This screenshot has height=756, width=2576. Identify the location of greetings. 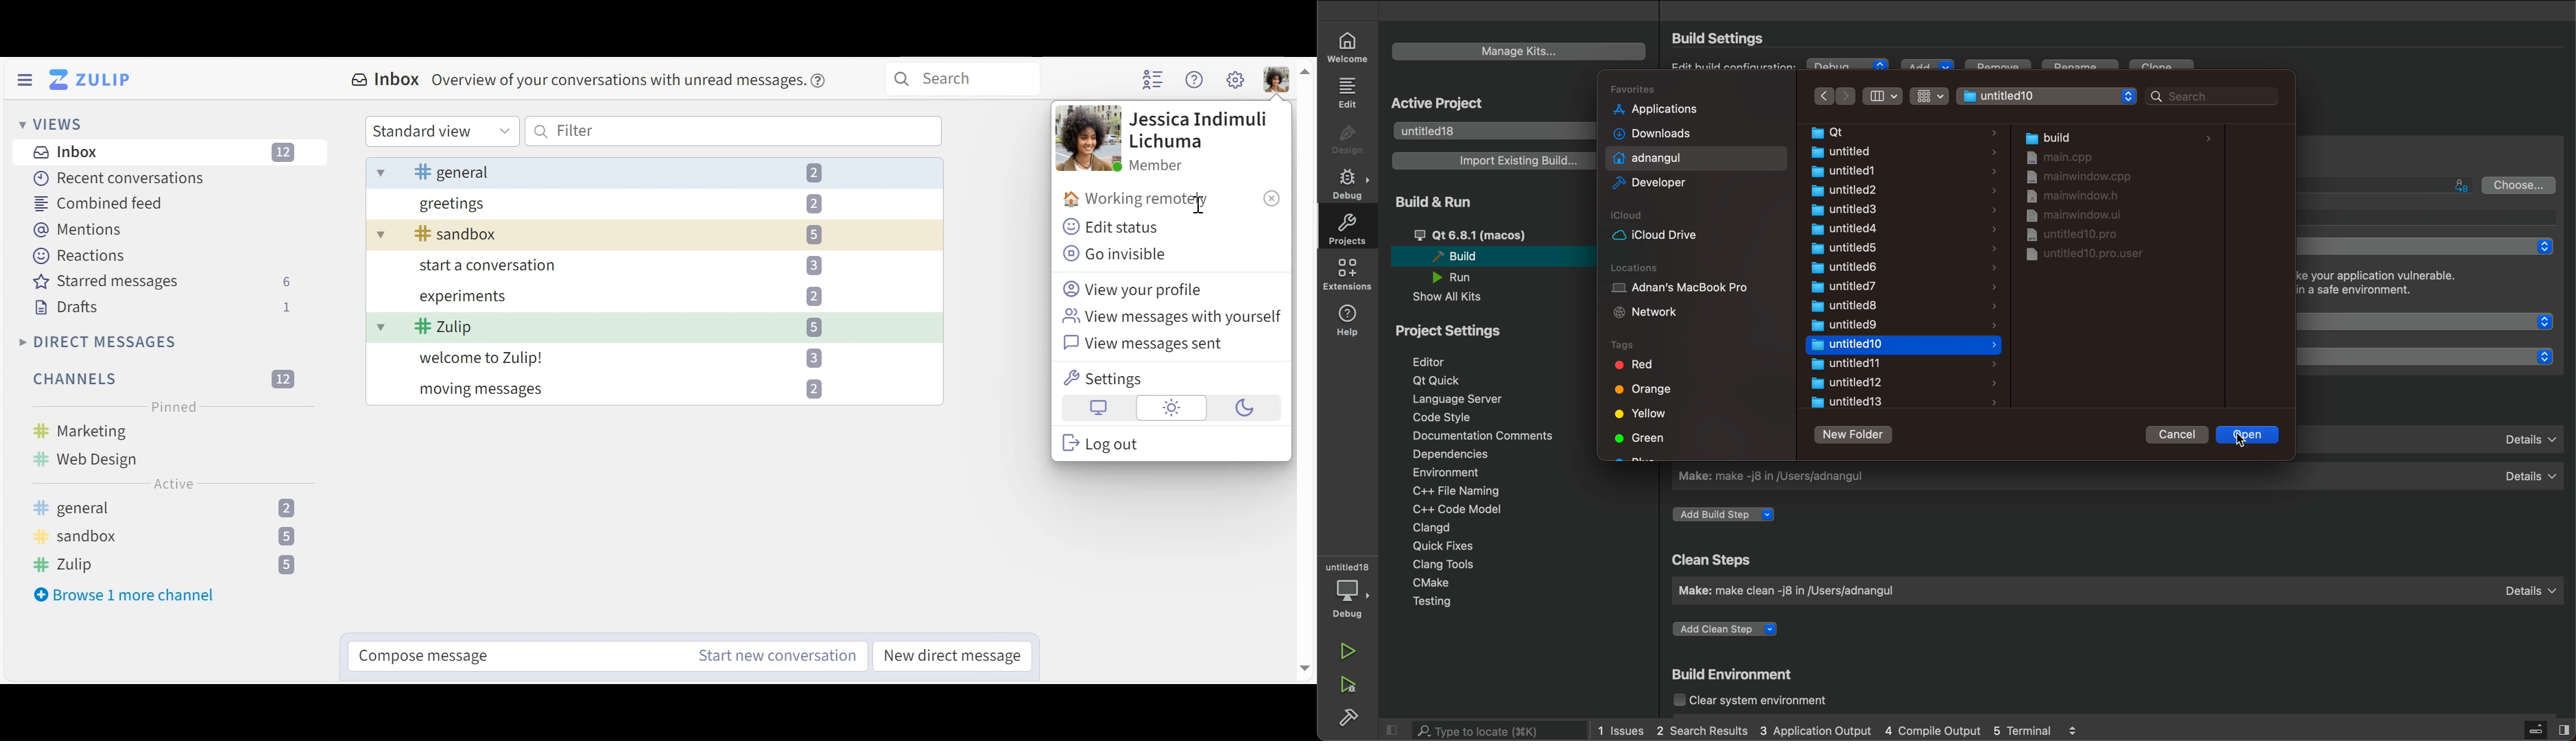
(457, 202).